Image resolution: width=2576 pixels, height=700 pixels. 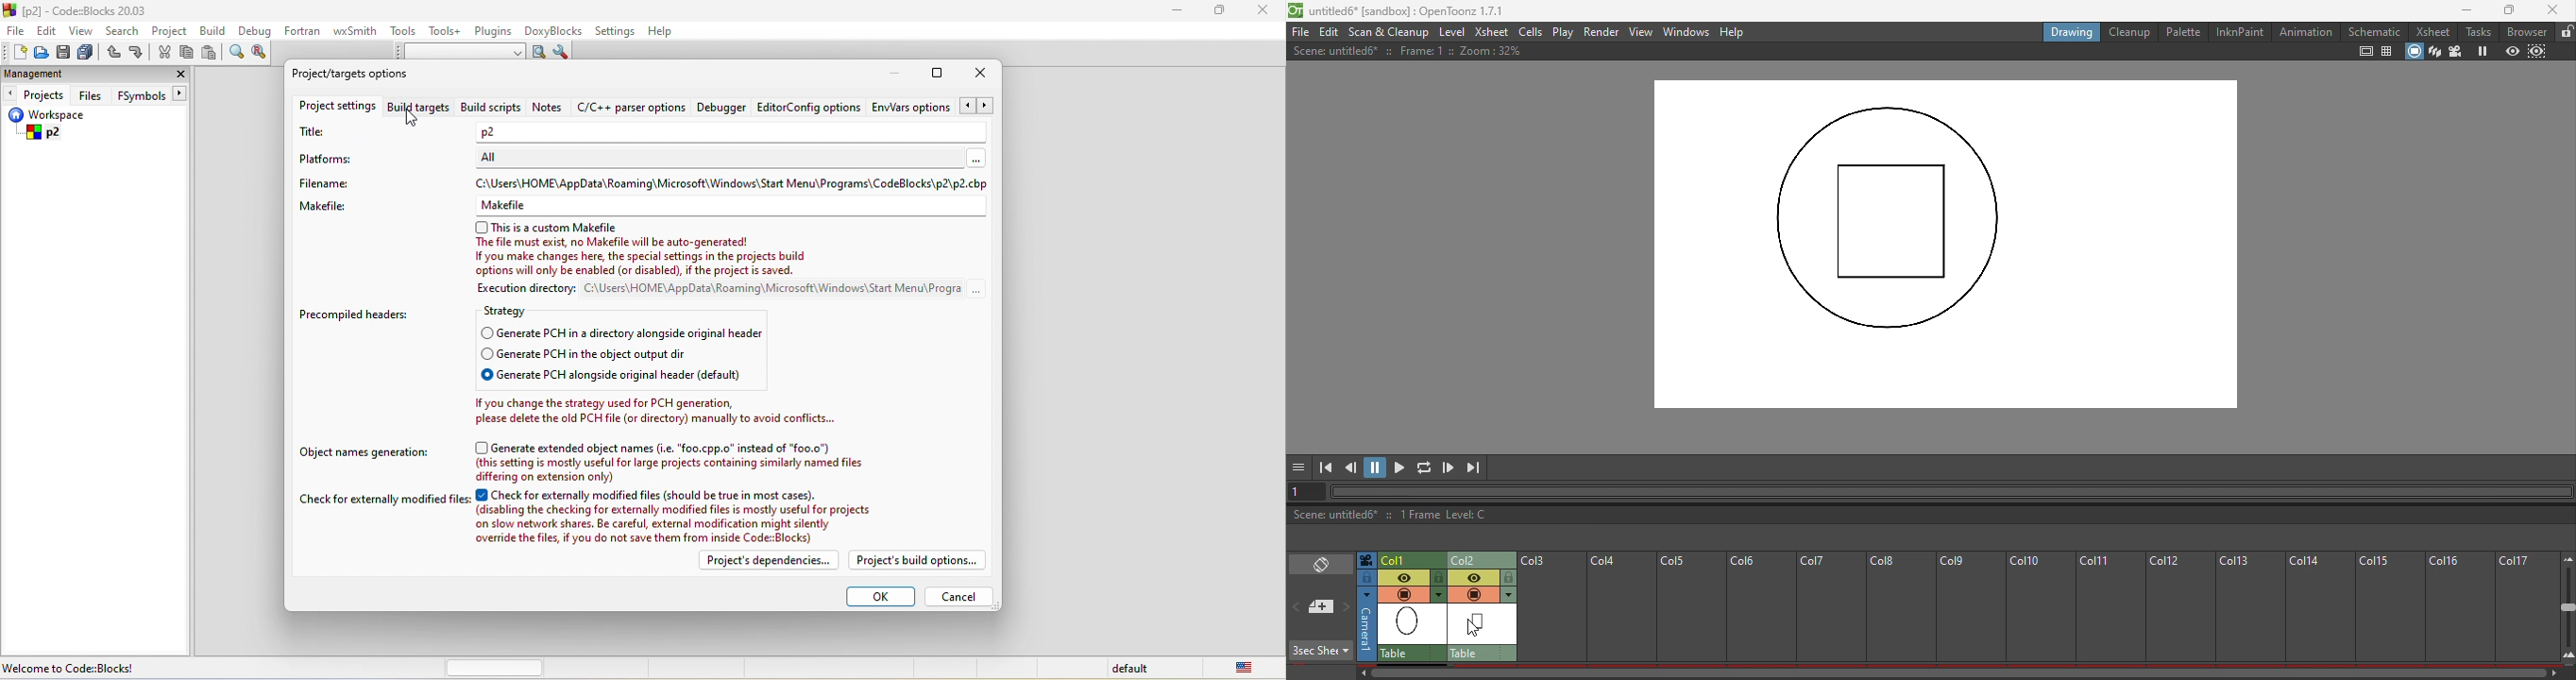 I want to click on The file must exist, no Makefile will be auto-generated!

Ifyou make changes here, the special settings i the projects build

options will only be enabled (or disabled), if the project is saved.

Execution directory: C:\Users\ HOME\AppData\Roaming\Microsoft\Windows\Start Menu\Progra ..., so click(x=729, y=267).